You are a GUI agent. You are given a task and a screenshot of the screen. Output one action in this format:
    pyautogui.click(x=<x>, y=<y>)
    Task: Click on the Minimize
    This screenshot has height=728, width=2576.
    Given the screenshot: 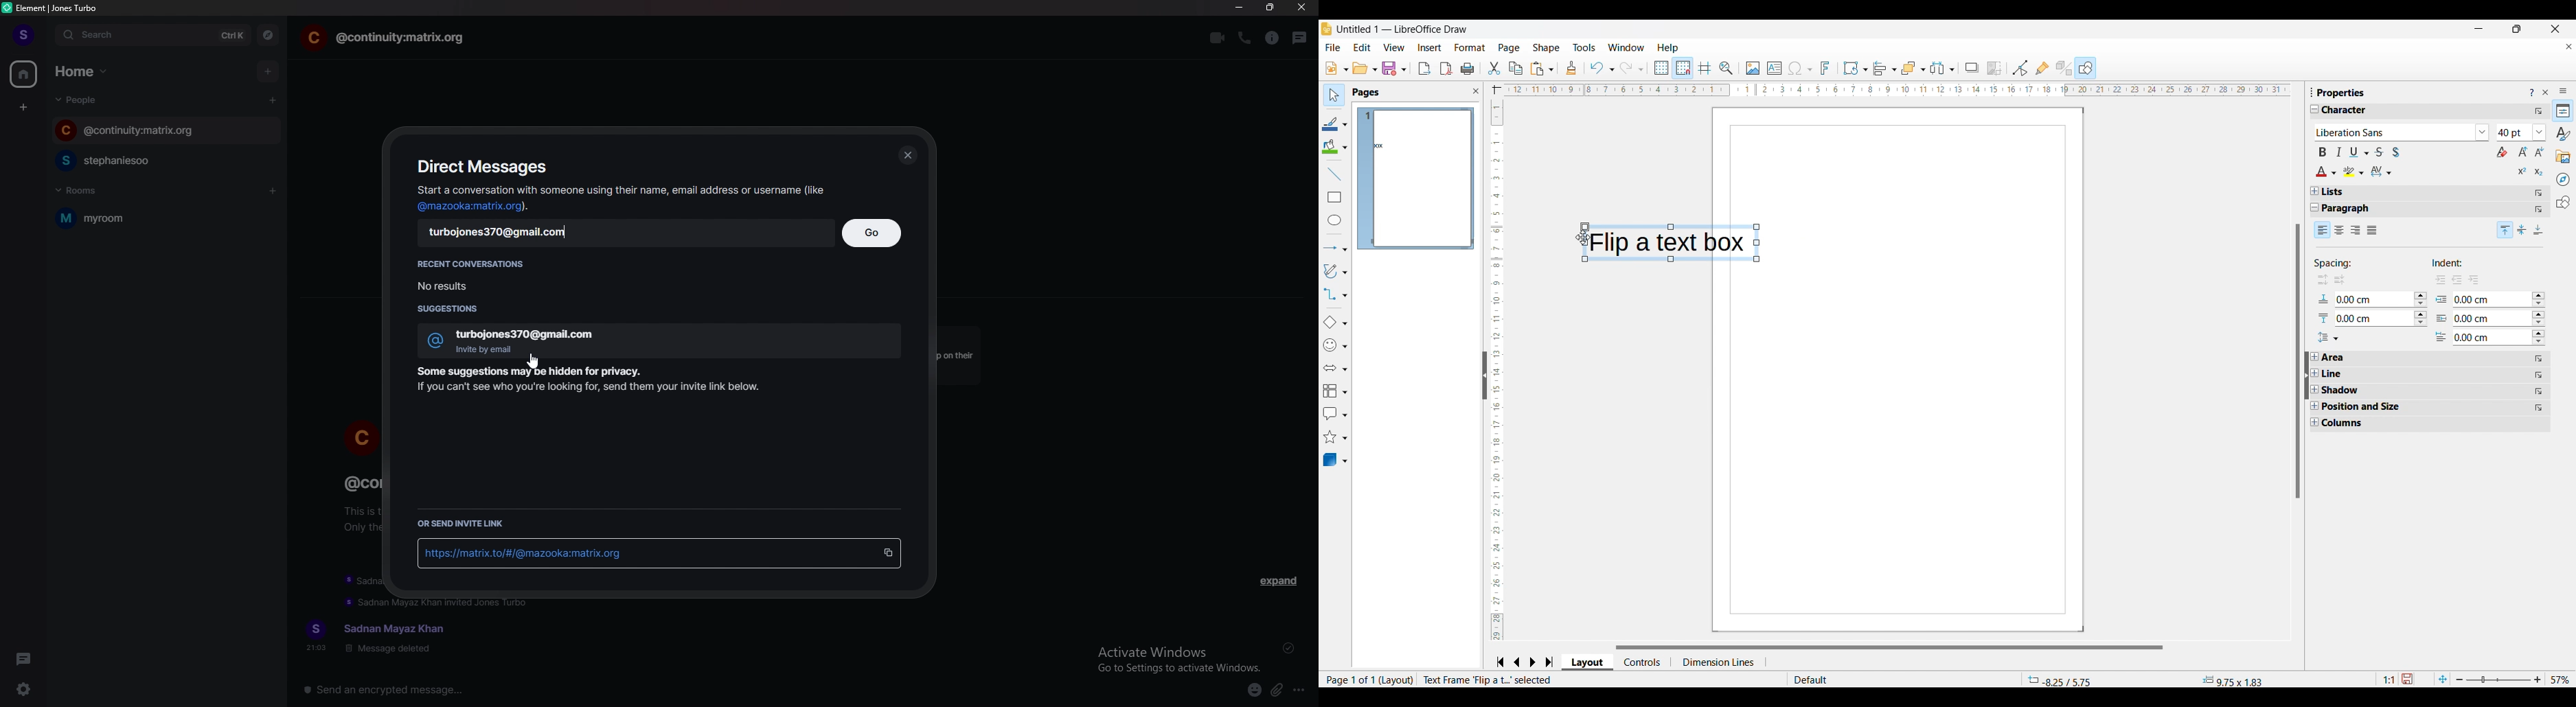 What is the action you would take?
    pyautogui.click(x=2479, y=29)
    